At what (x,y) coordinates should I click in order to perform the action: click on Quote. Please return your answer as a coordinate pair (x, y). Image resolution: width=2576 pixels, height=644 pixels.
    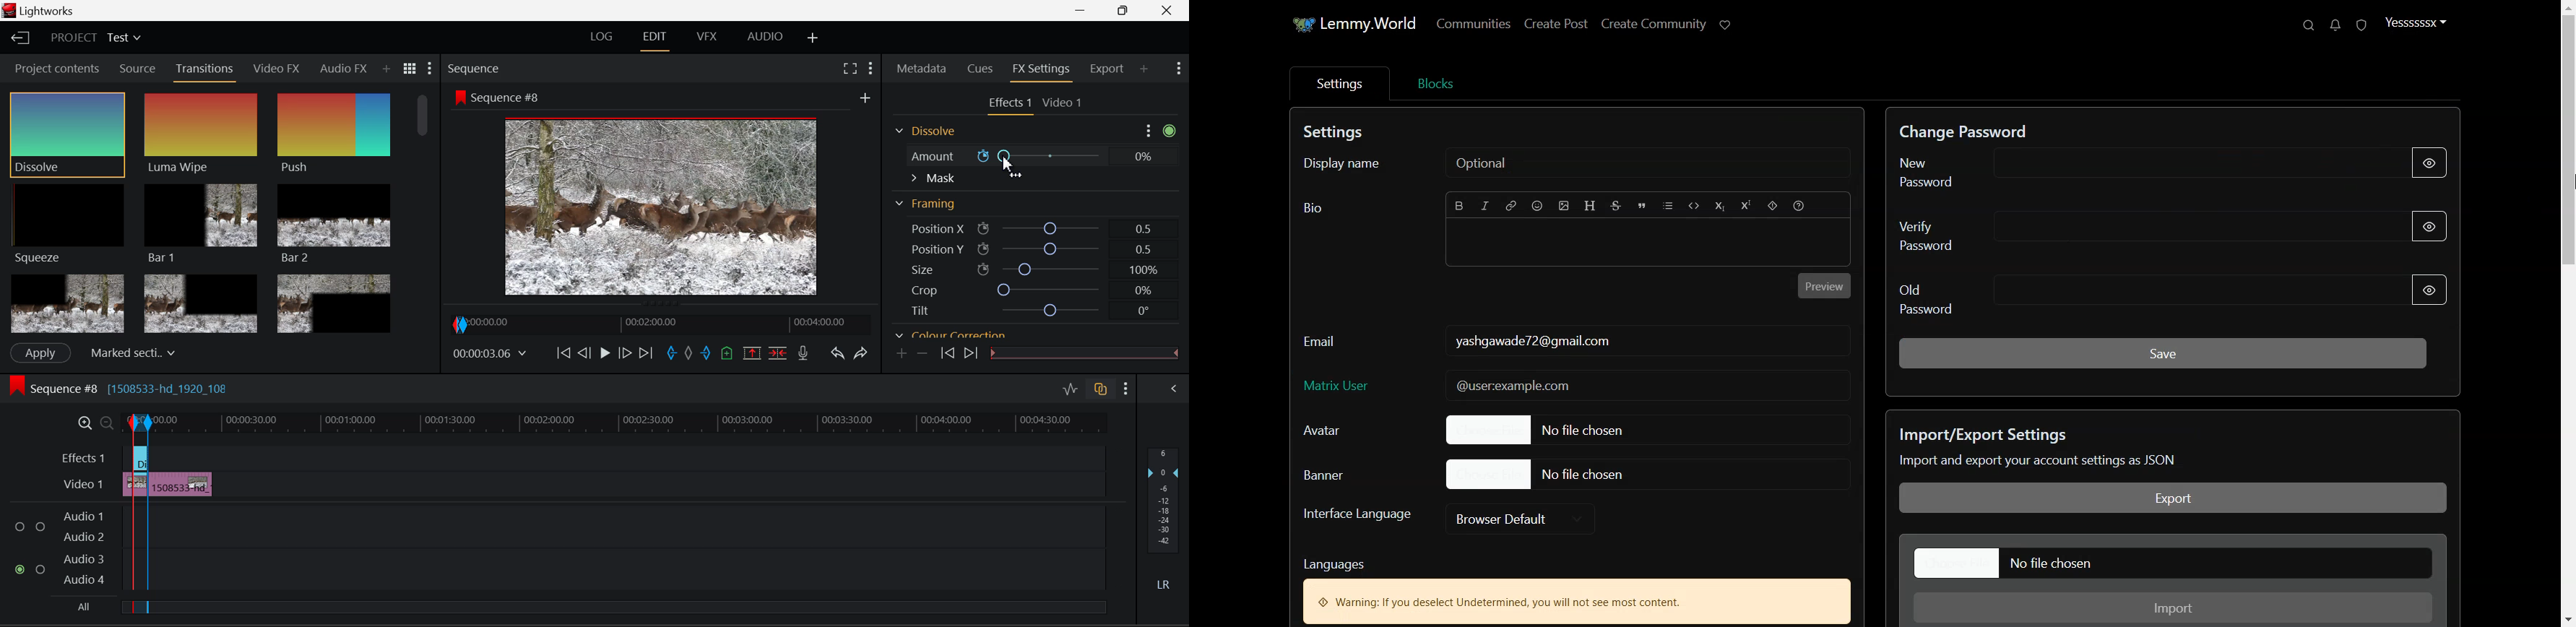
    Looking at the image, I should click on (1642, 206).